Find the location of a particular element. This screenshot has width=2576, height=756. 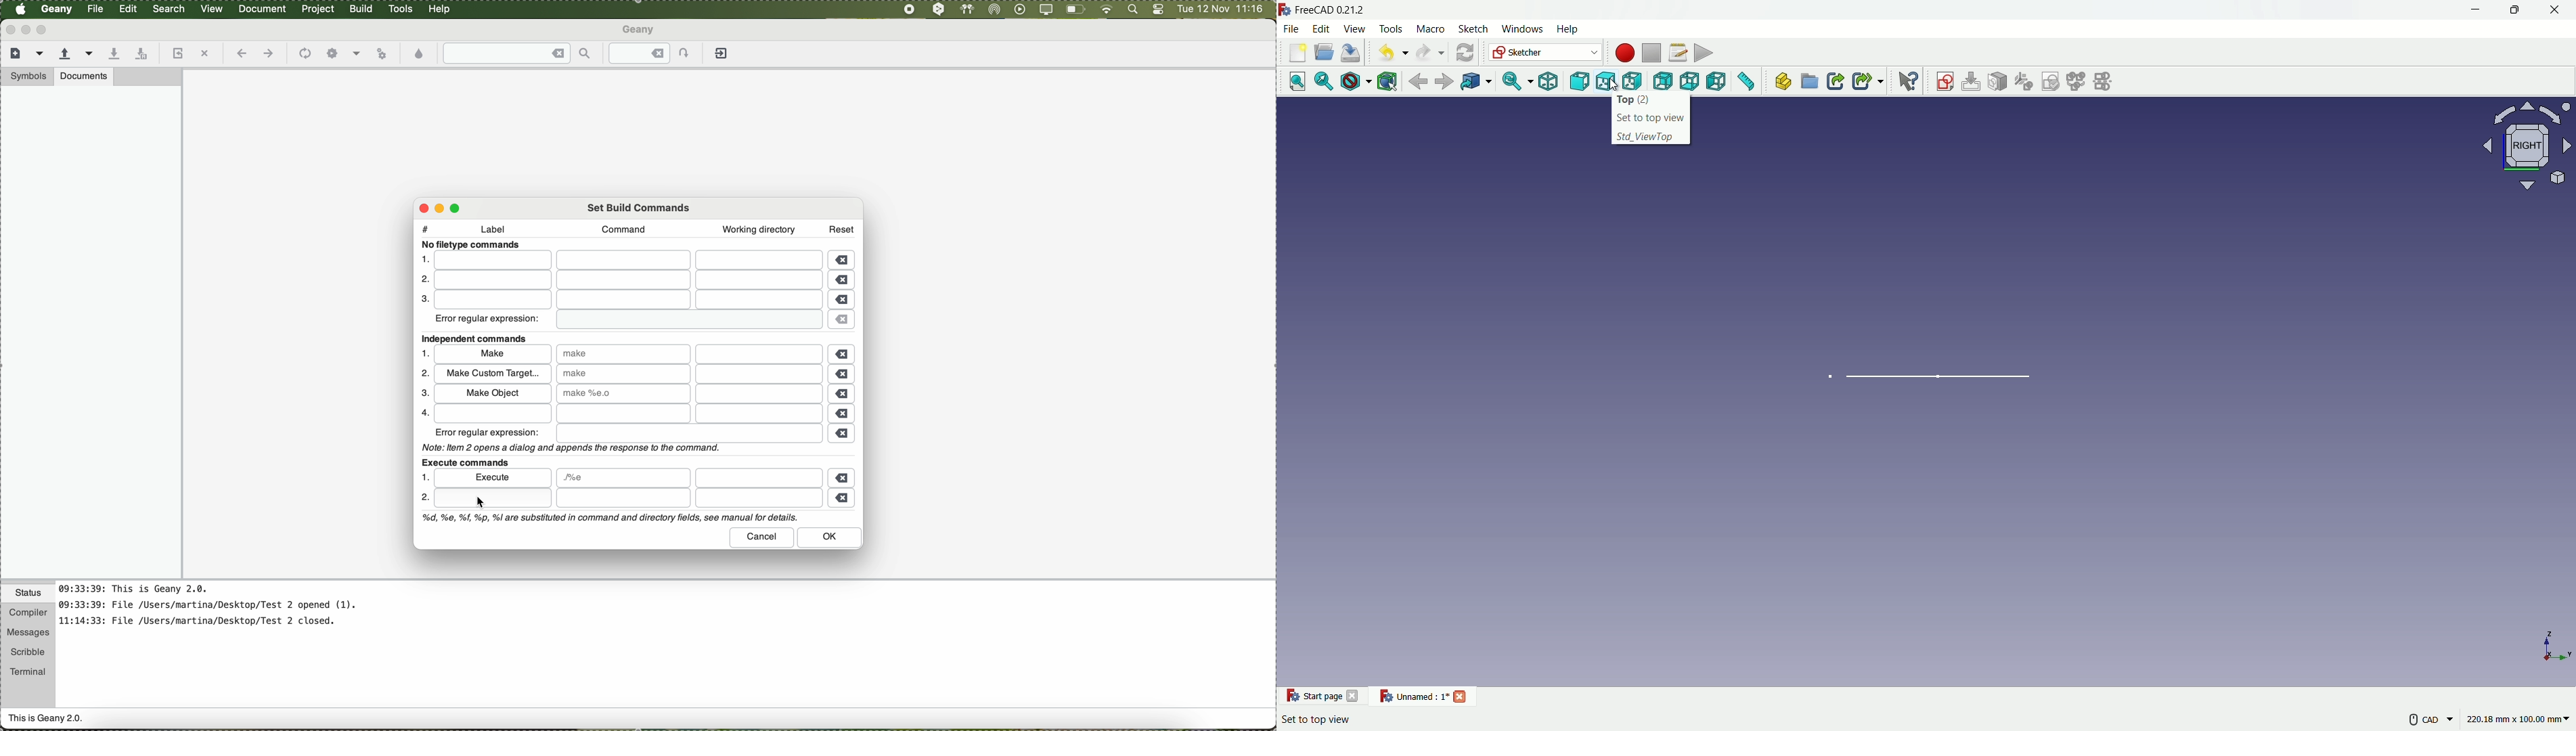

forward is located at coordinates (1445, 81).